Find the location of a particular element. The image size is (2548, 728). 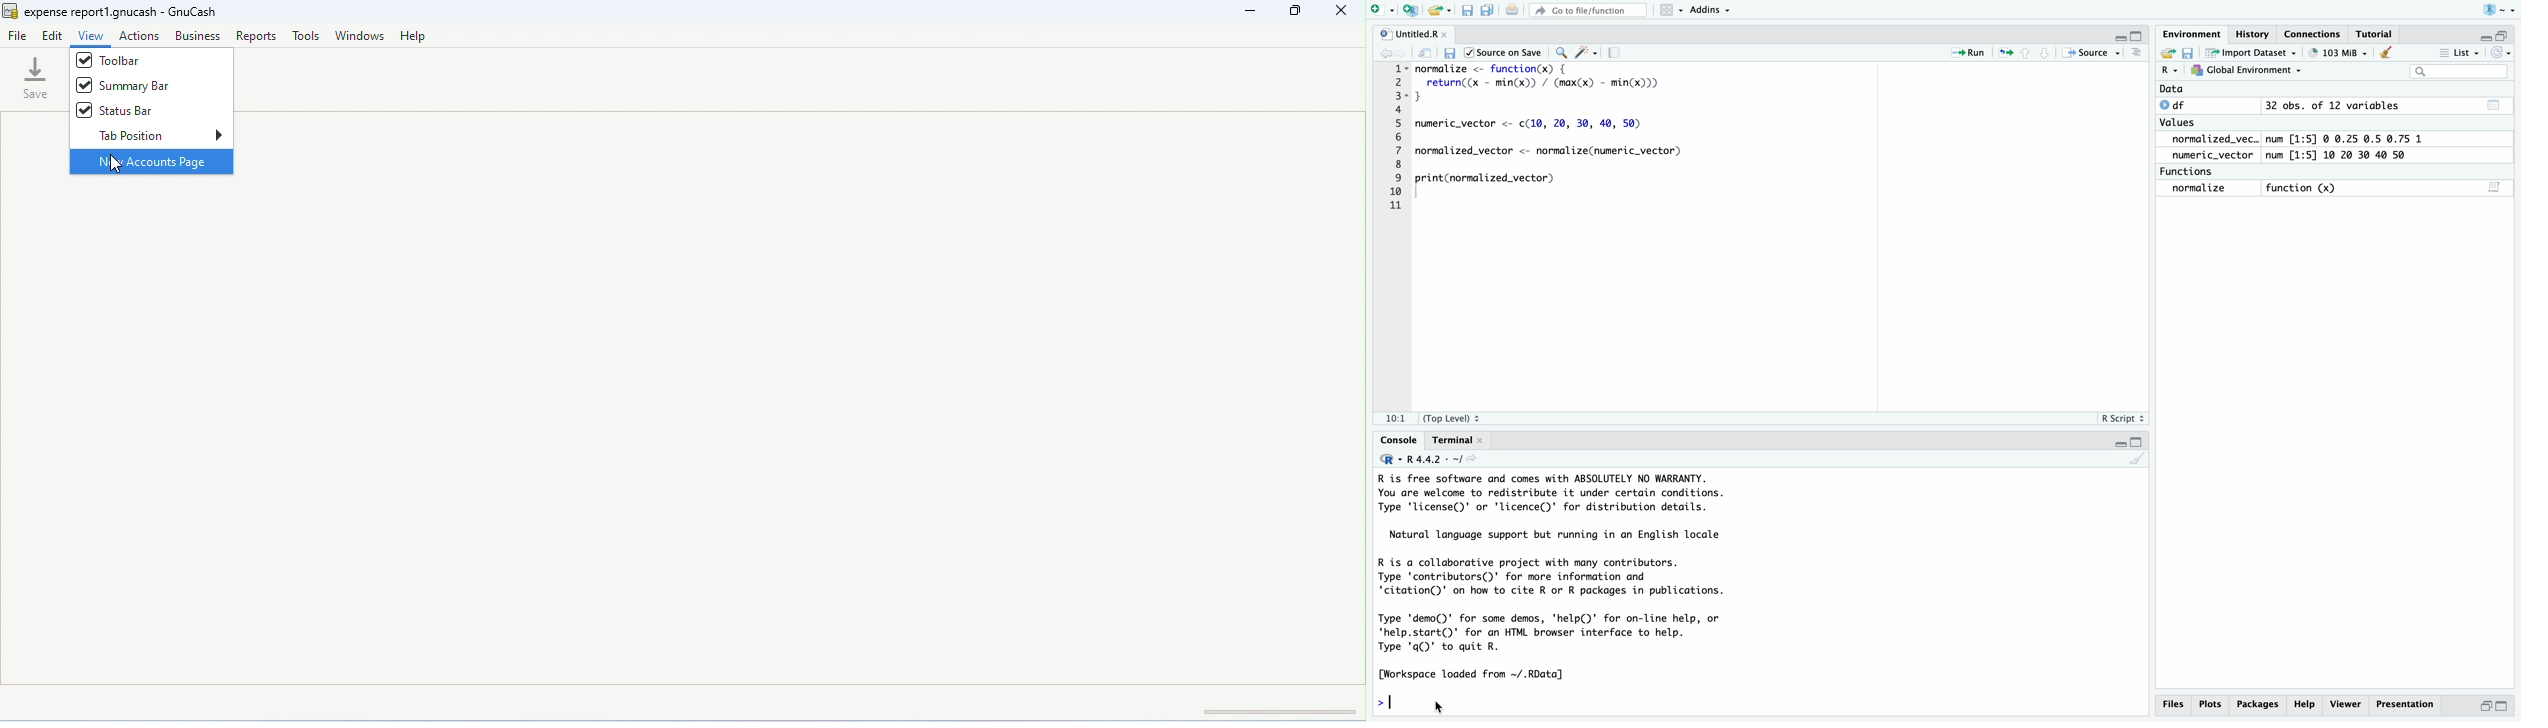

Go back to the previous source location (Ctrl + F9) is located at coordinates (1386, 52).